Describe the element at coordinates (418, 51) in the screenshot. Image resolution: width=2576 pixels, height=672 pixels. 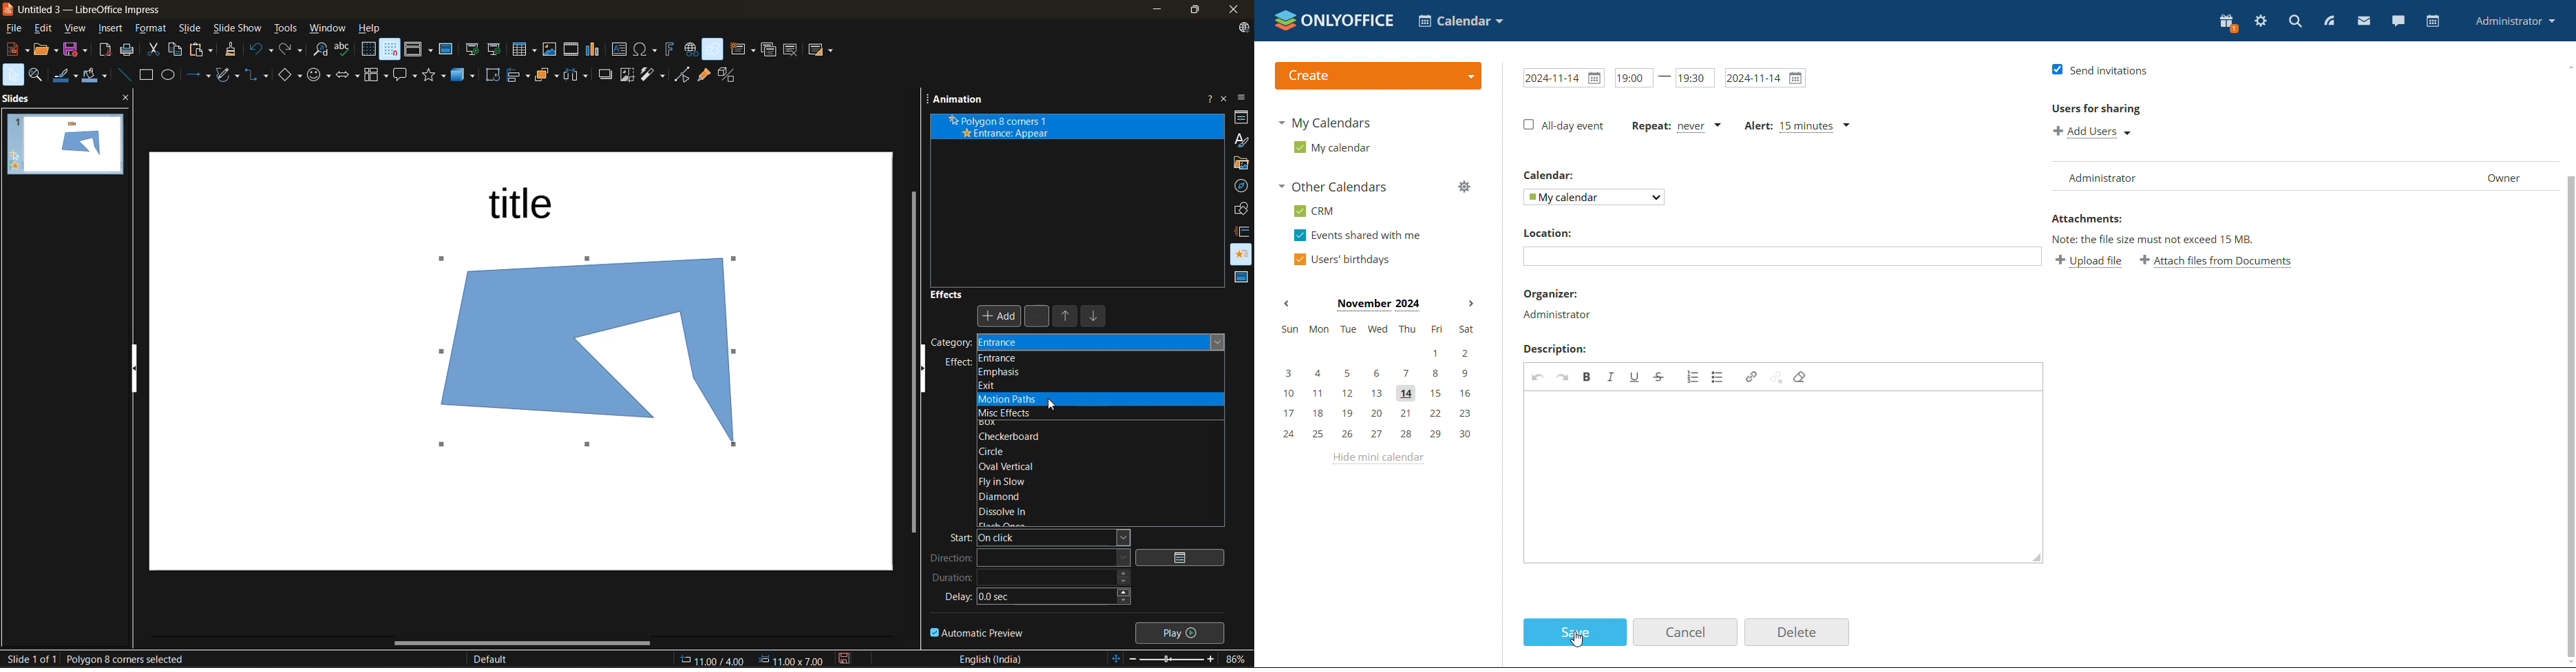
I see `display views` at that location.